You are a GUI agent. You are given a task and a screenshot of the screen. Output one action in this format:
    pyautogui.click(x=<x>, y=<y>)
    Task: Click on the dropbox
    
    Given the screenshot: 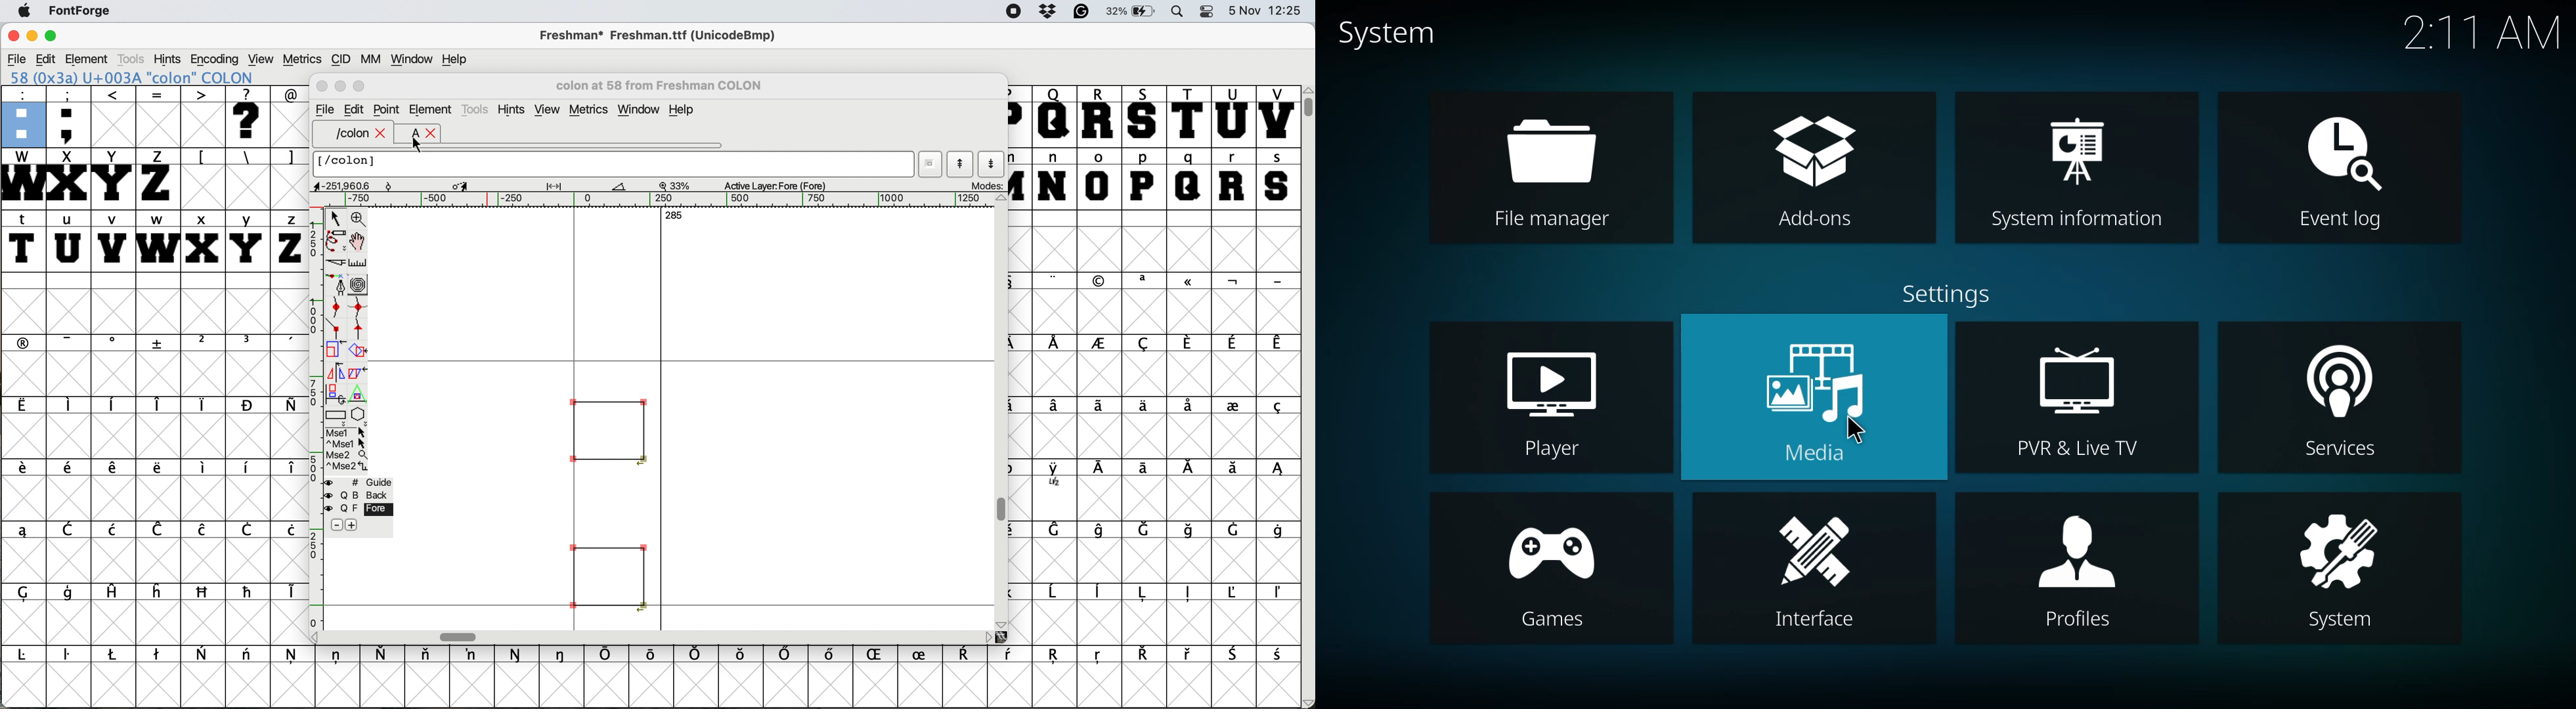 What is the action you would take?
    pyautogui.click(x=1047, y=11)
    